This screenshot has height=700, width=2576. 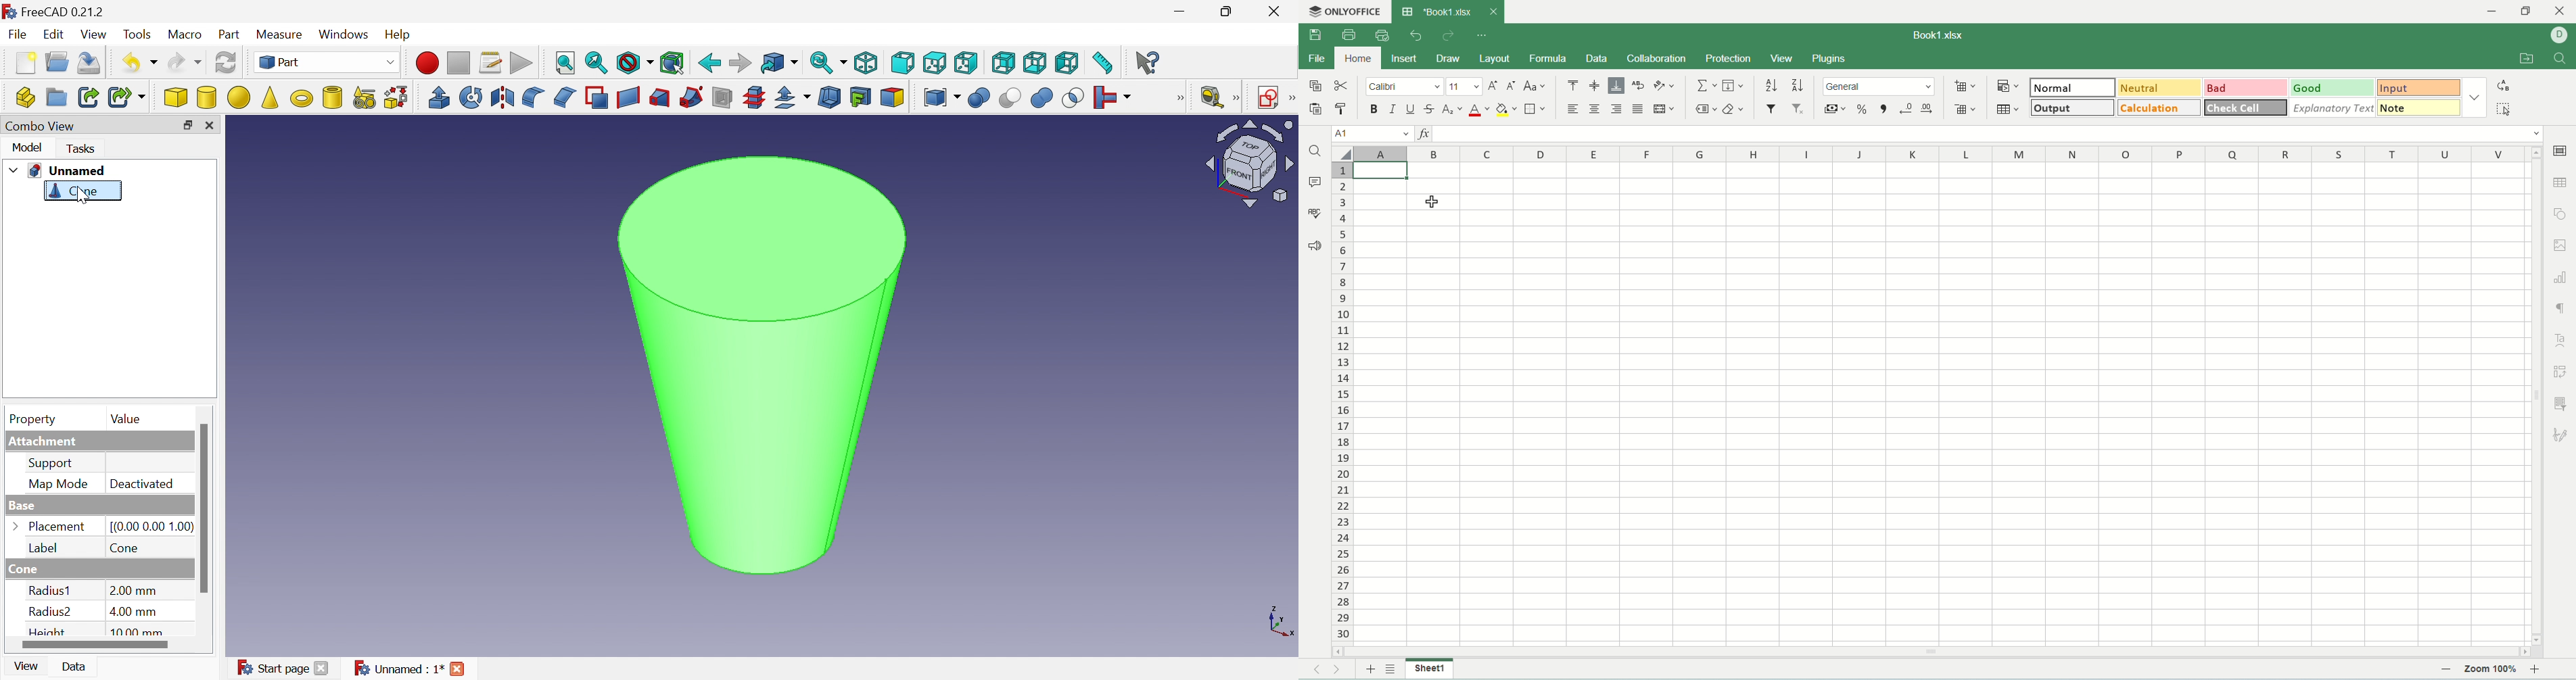 What do you see at coordinates (502, 98) in the screenshot?
I see `Mirroring` at bounding box center [502, 98].